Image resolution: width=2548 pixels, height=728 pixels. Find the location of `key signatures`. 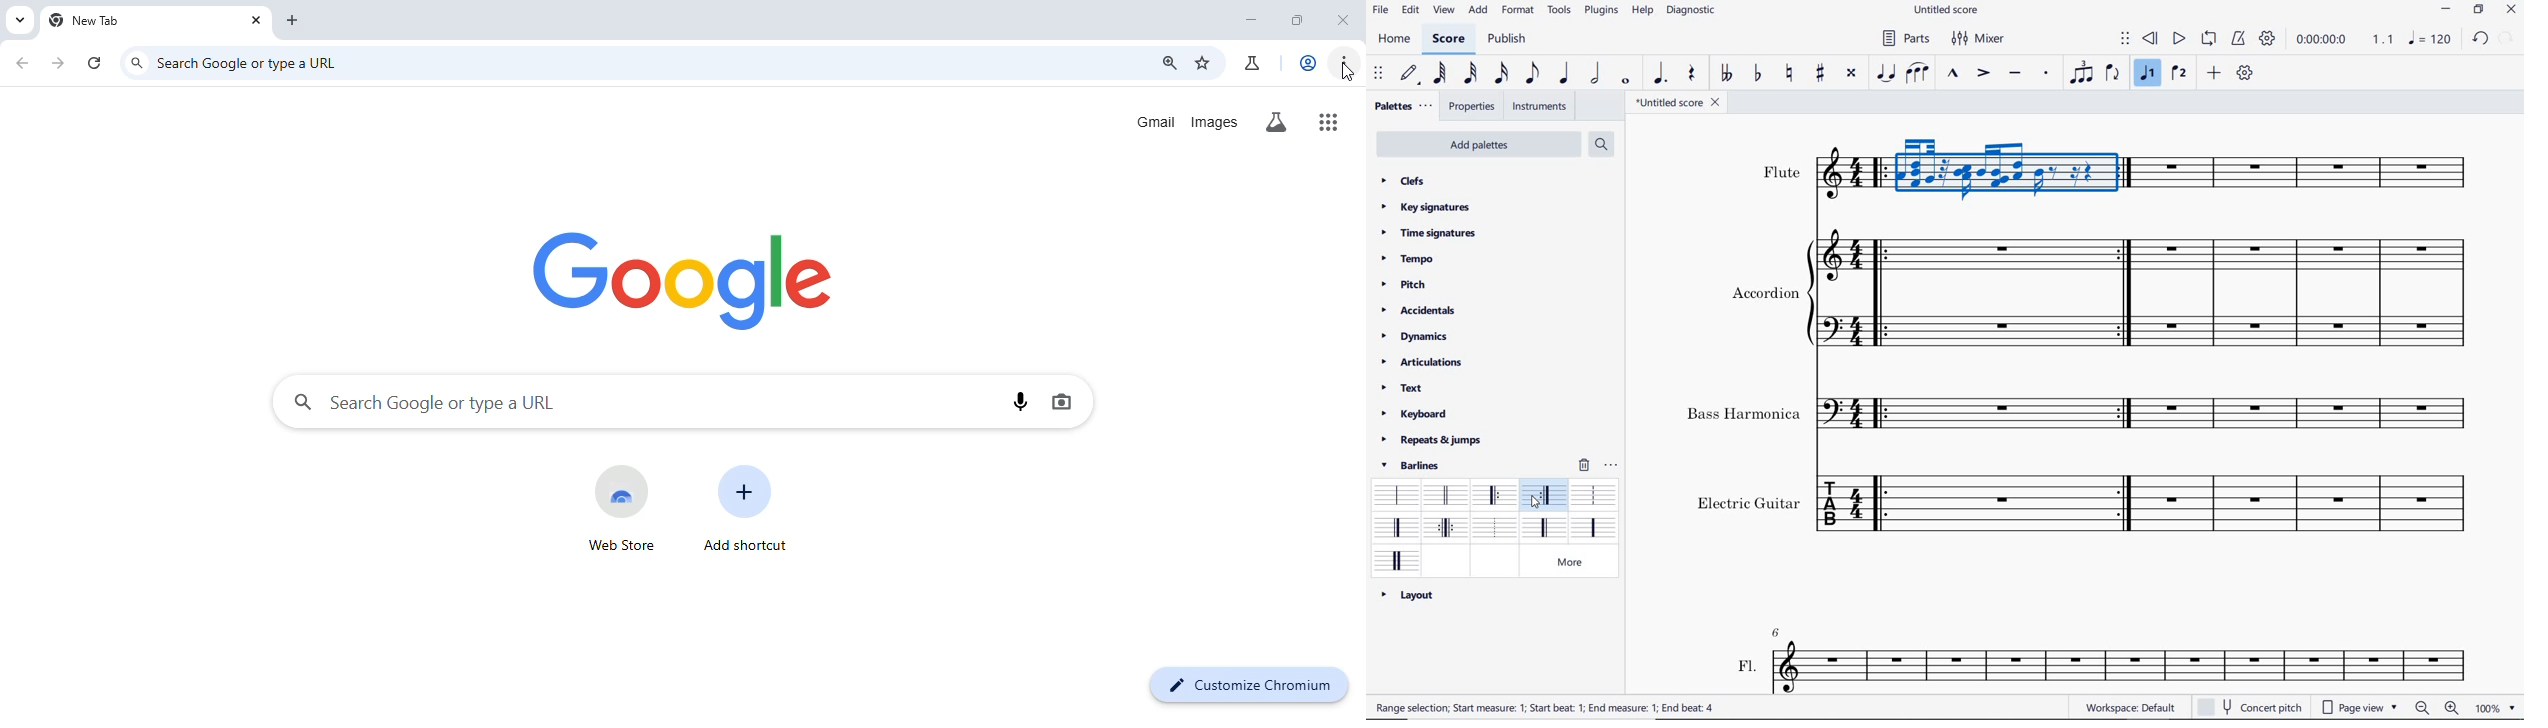

key signatures is located at coordinates (1425, 208).